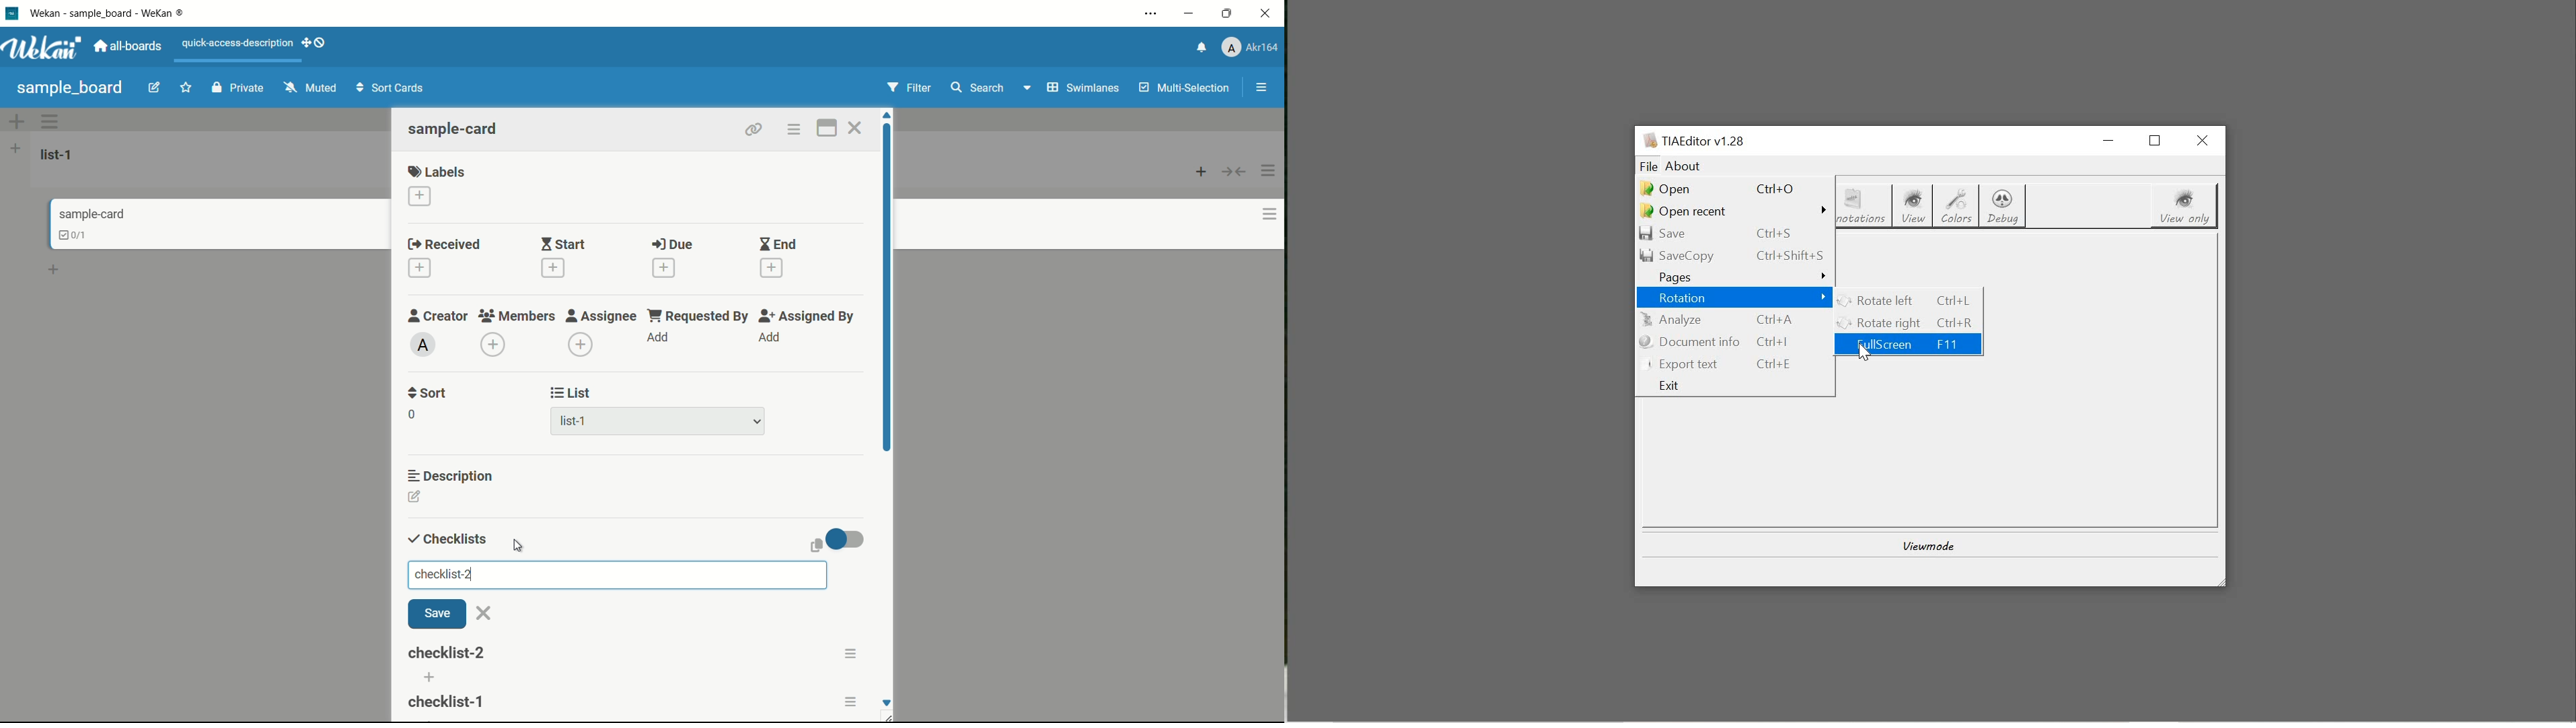 The height and width of the screenshot is (728, 2576). Describe the element at coordinates (769, 337) in the screenshot. I see `add` at that location.